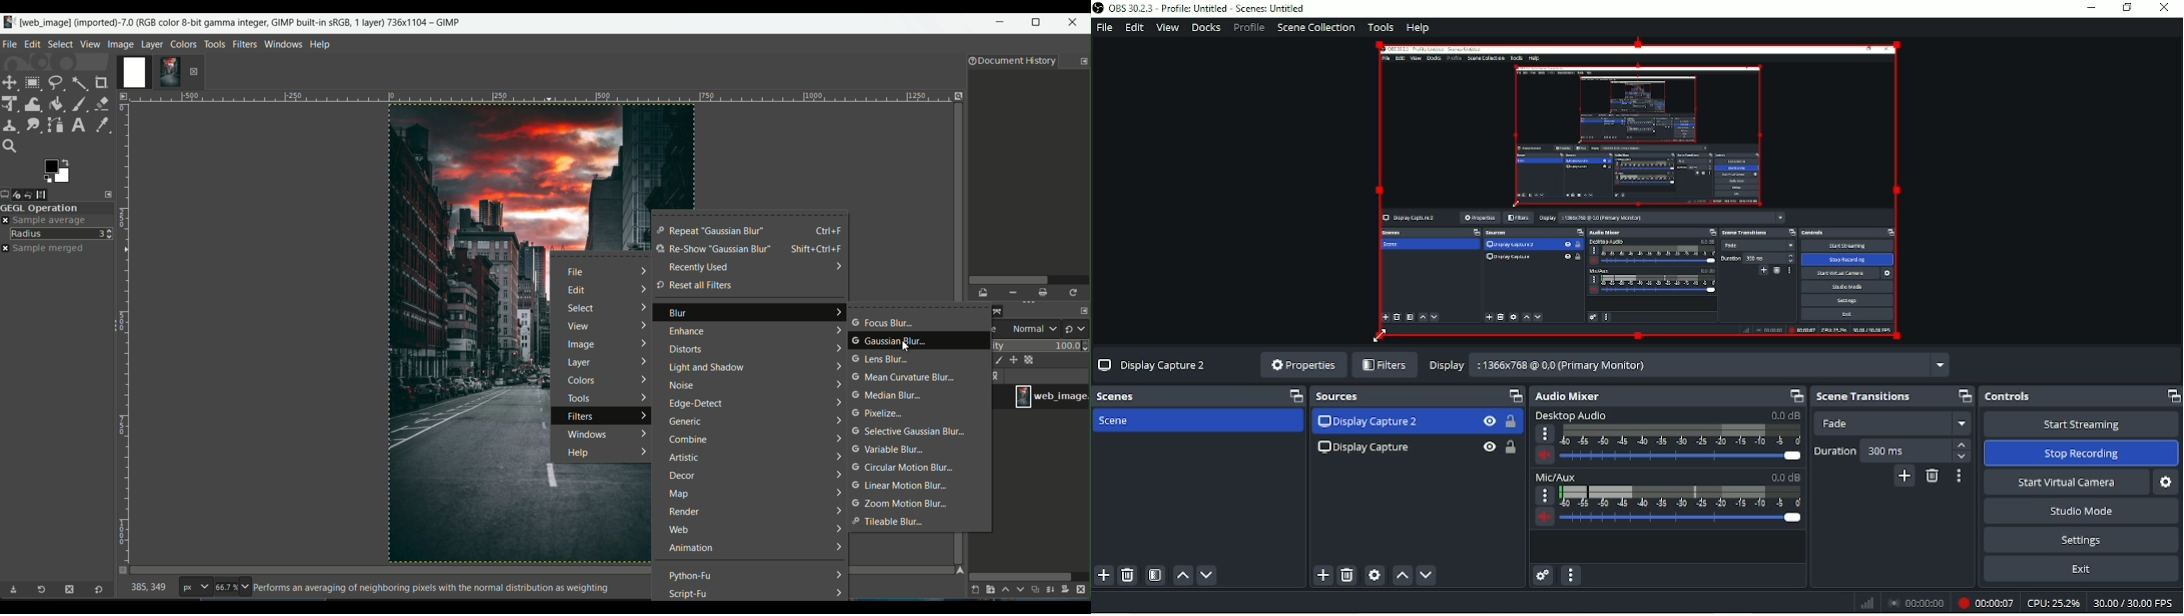 The width and height of the screenshot is (2184, 616). Describe the element at coordinates (1544, 496) in the screenshot. I see `more options` at that location.